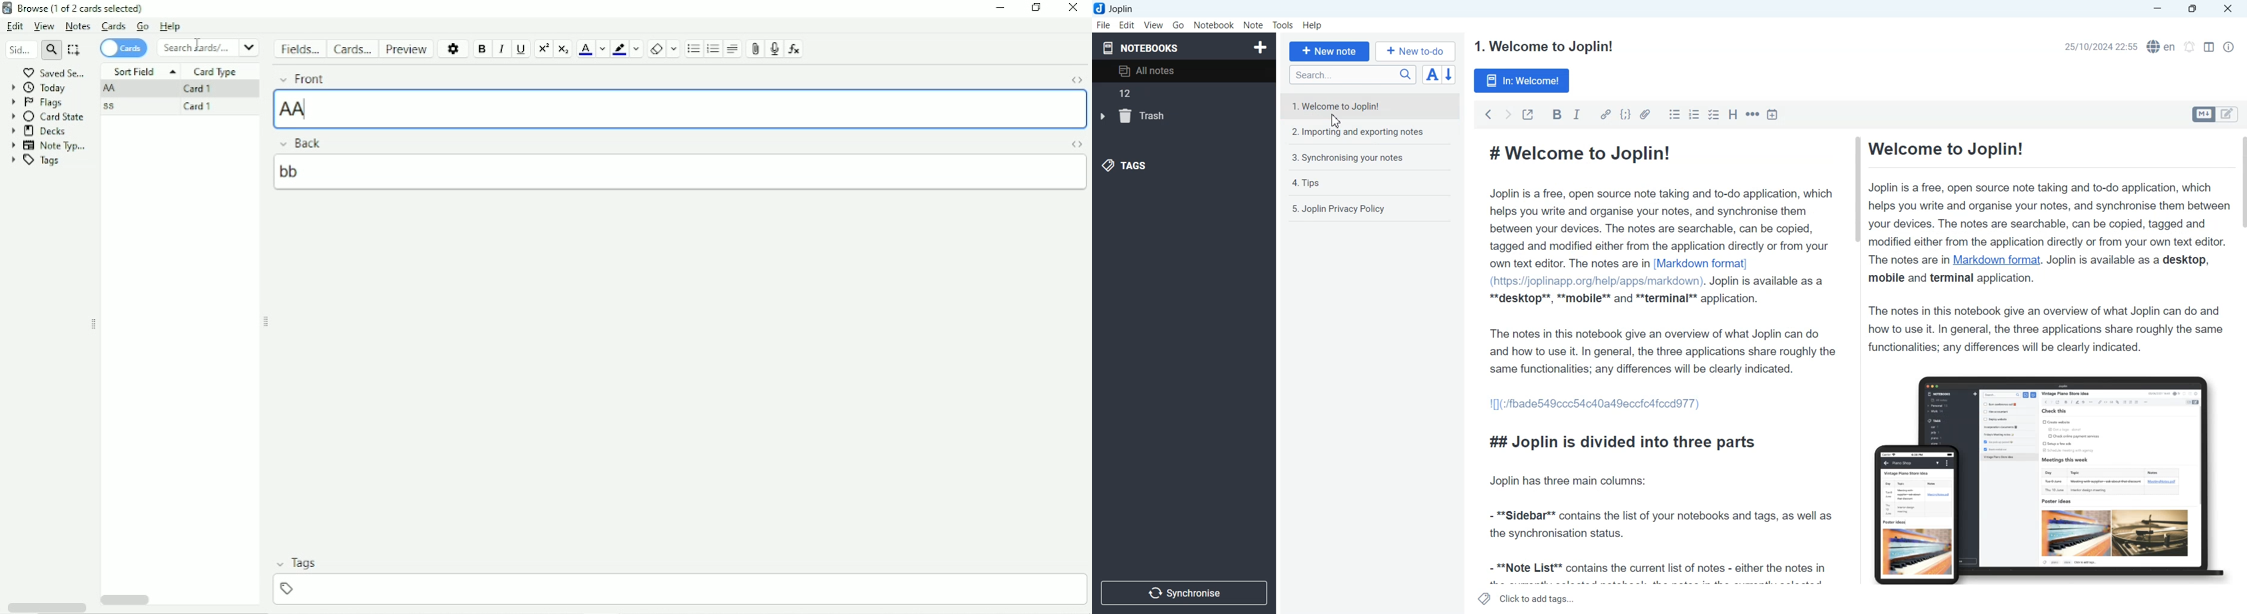  What do you see at coordinates (51, 50) in the screenshot?
I see `search` at bounding box center [51, 50].